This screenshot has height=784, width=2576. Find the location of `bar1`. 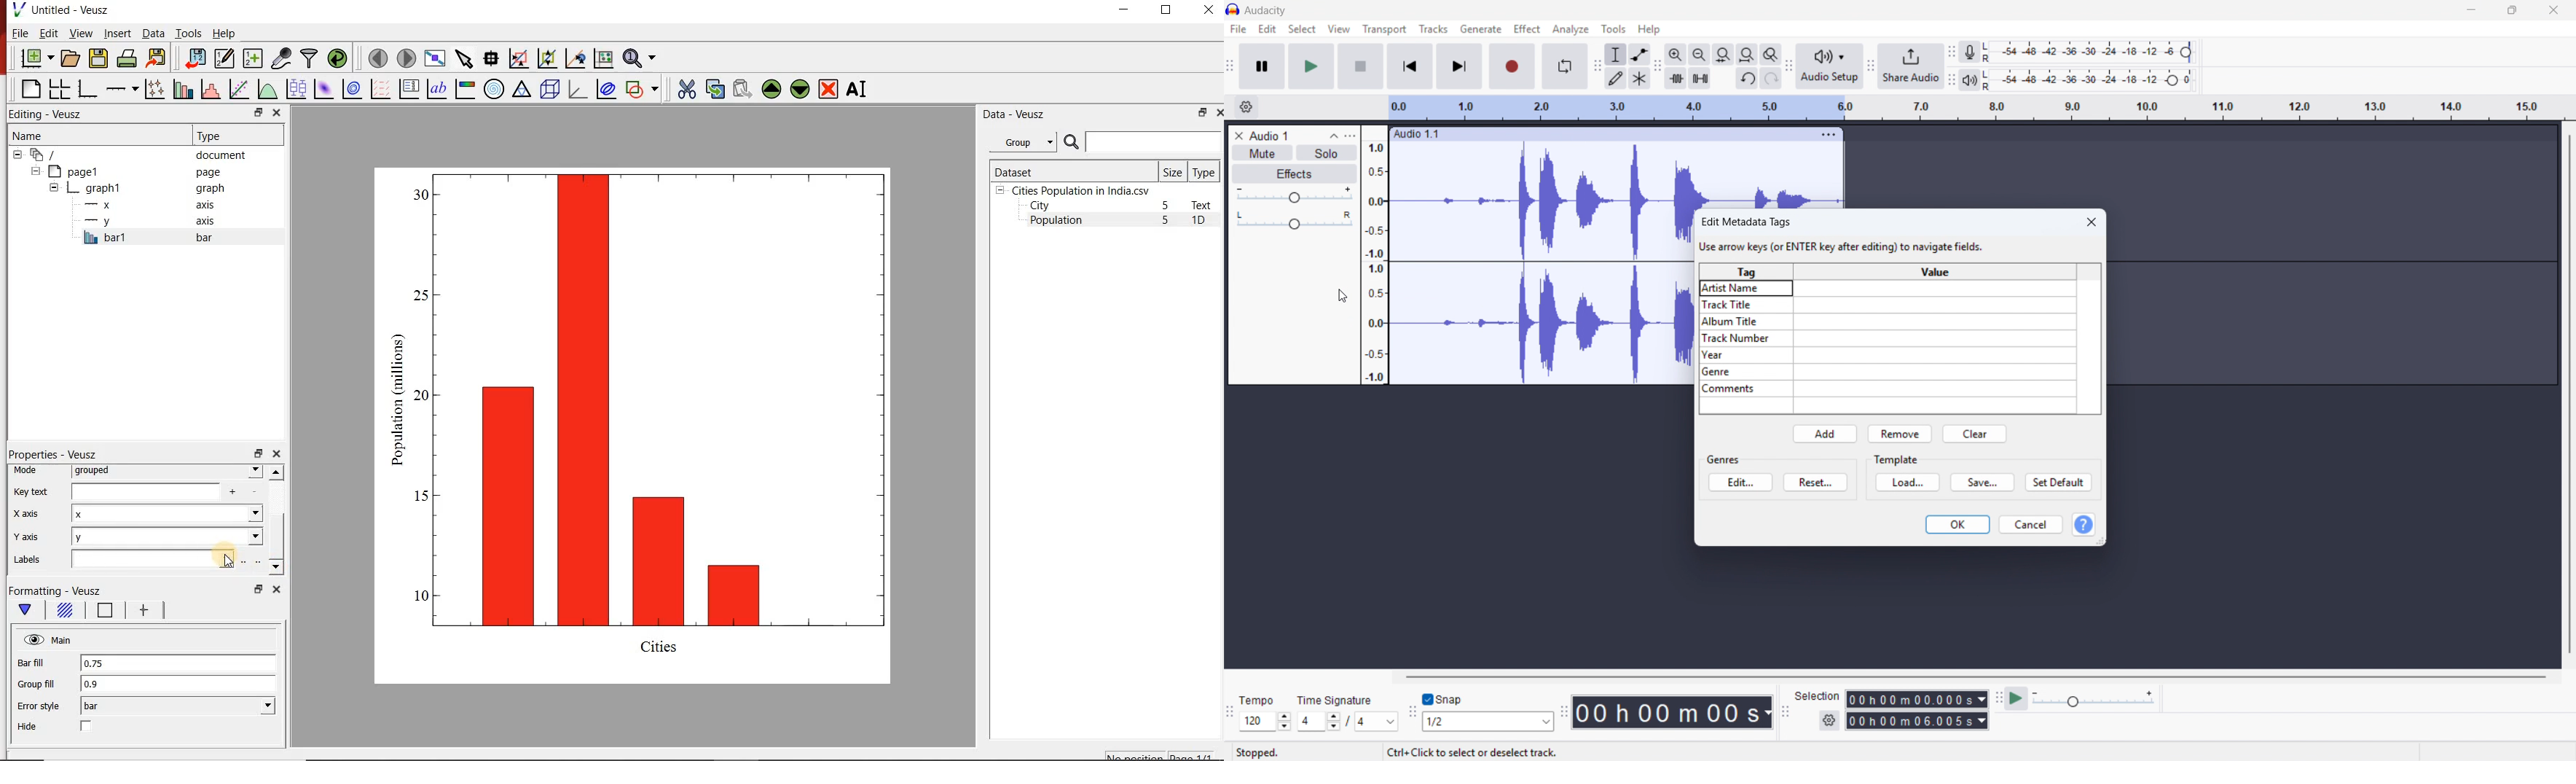

bar1 is located at coordinates (163, 238).